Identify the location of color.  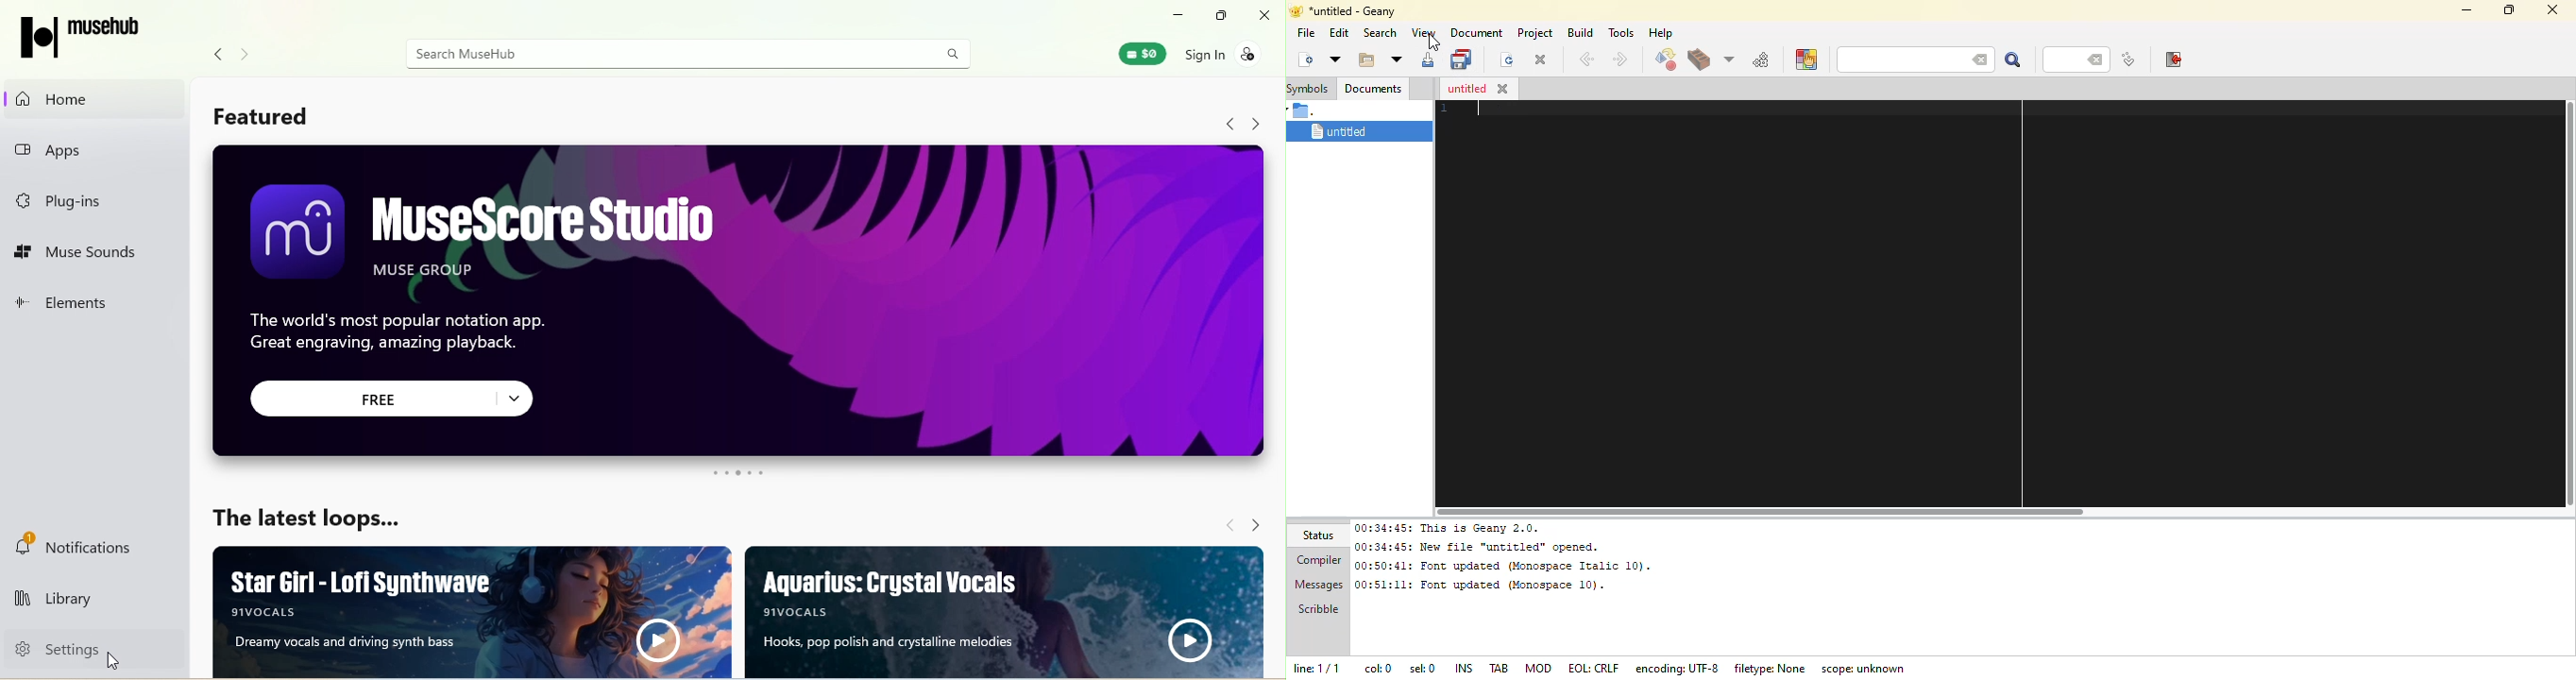
(1805, 60).